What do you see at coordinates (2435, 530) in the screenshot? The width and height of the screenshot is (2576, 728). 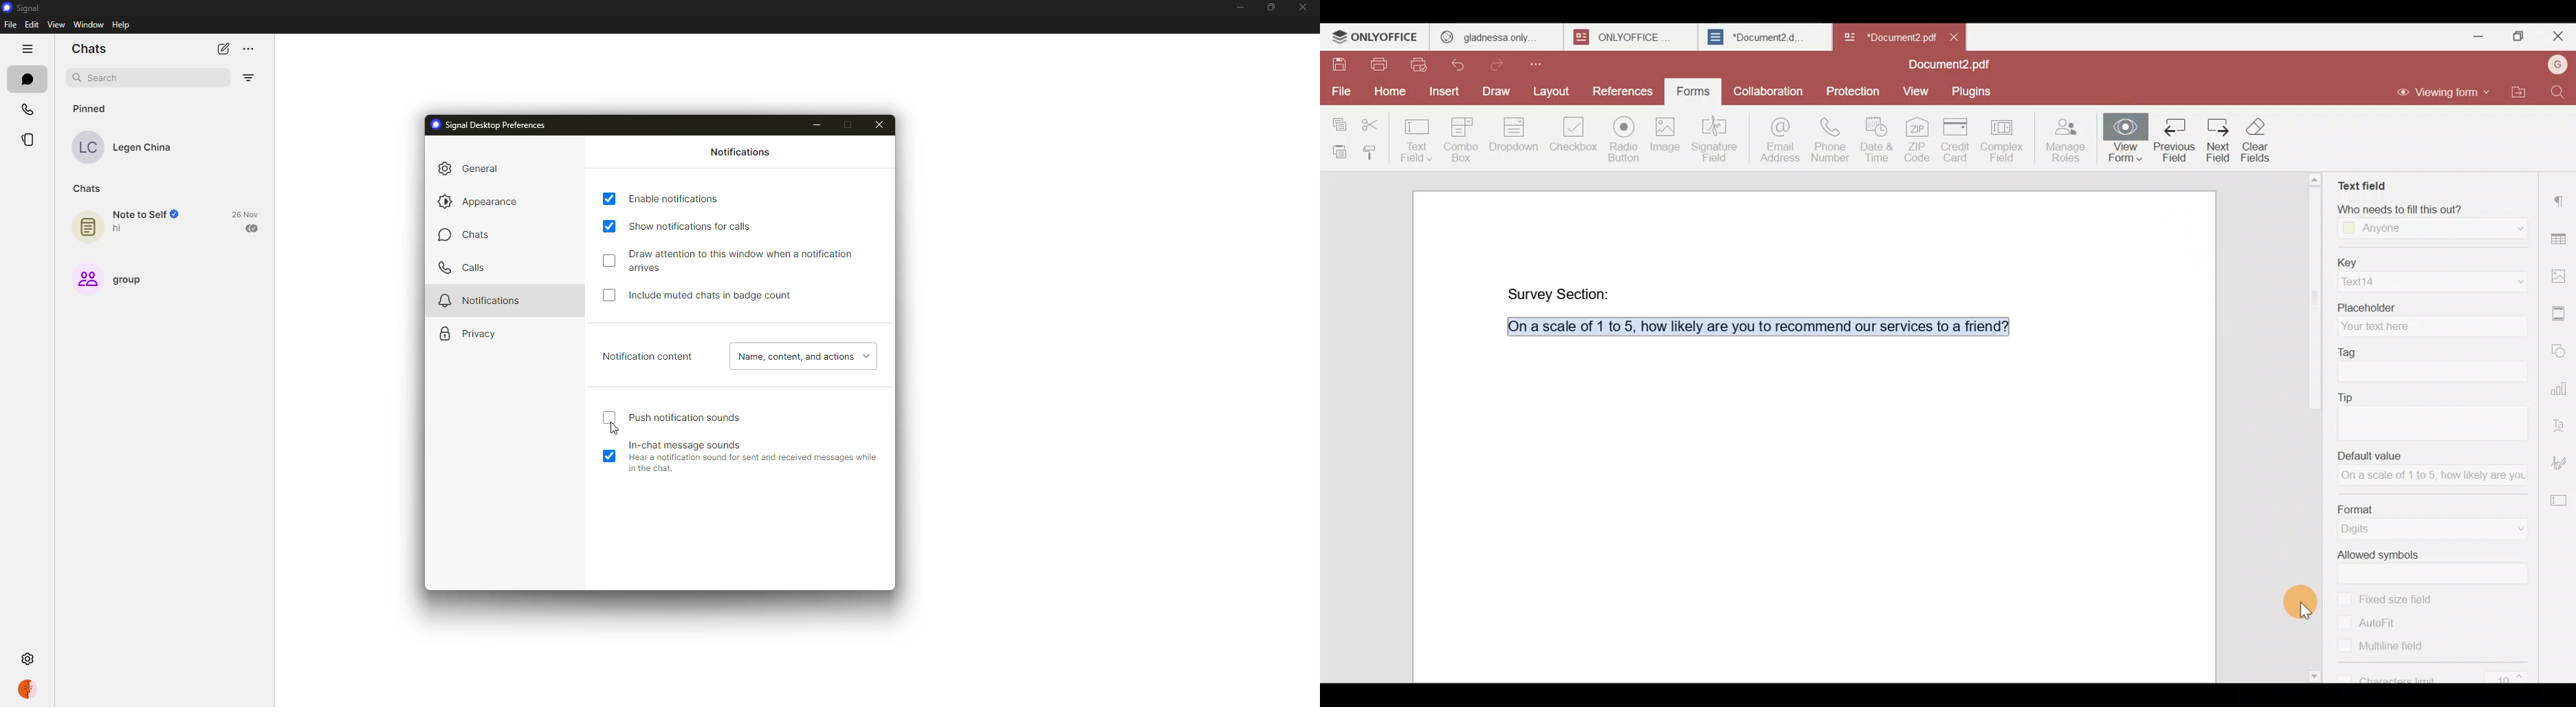 I see `Digits` at bounding box center [2435, 530].